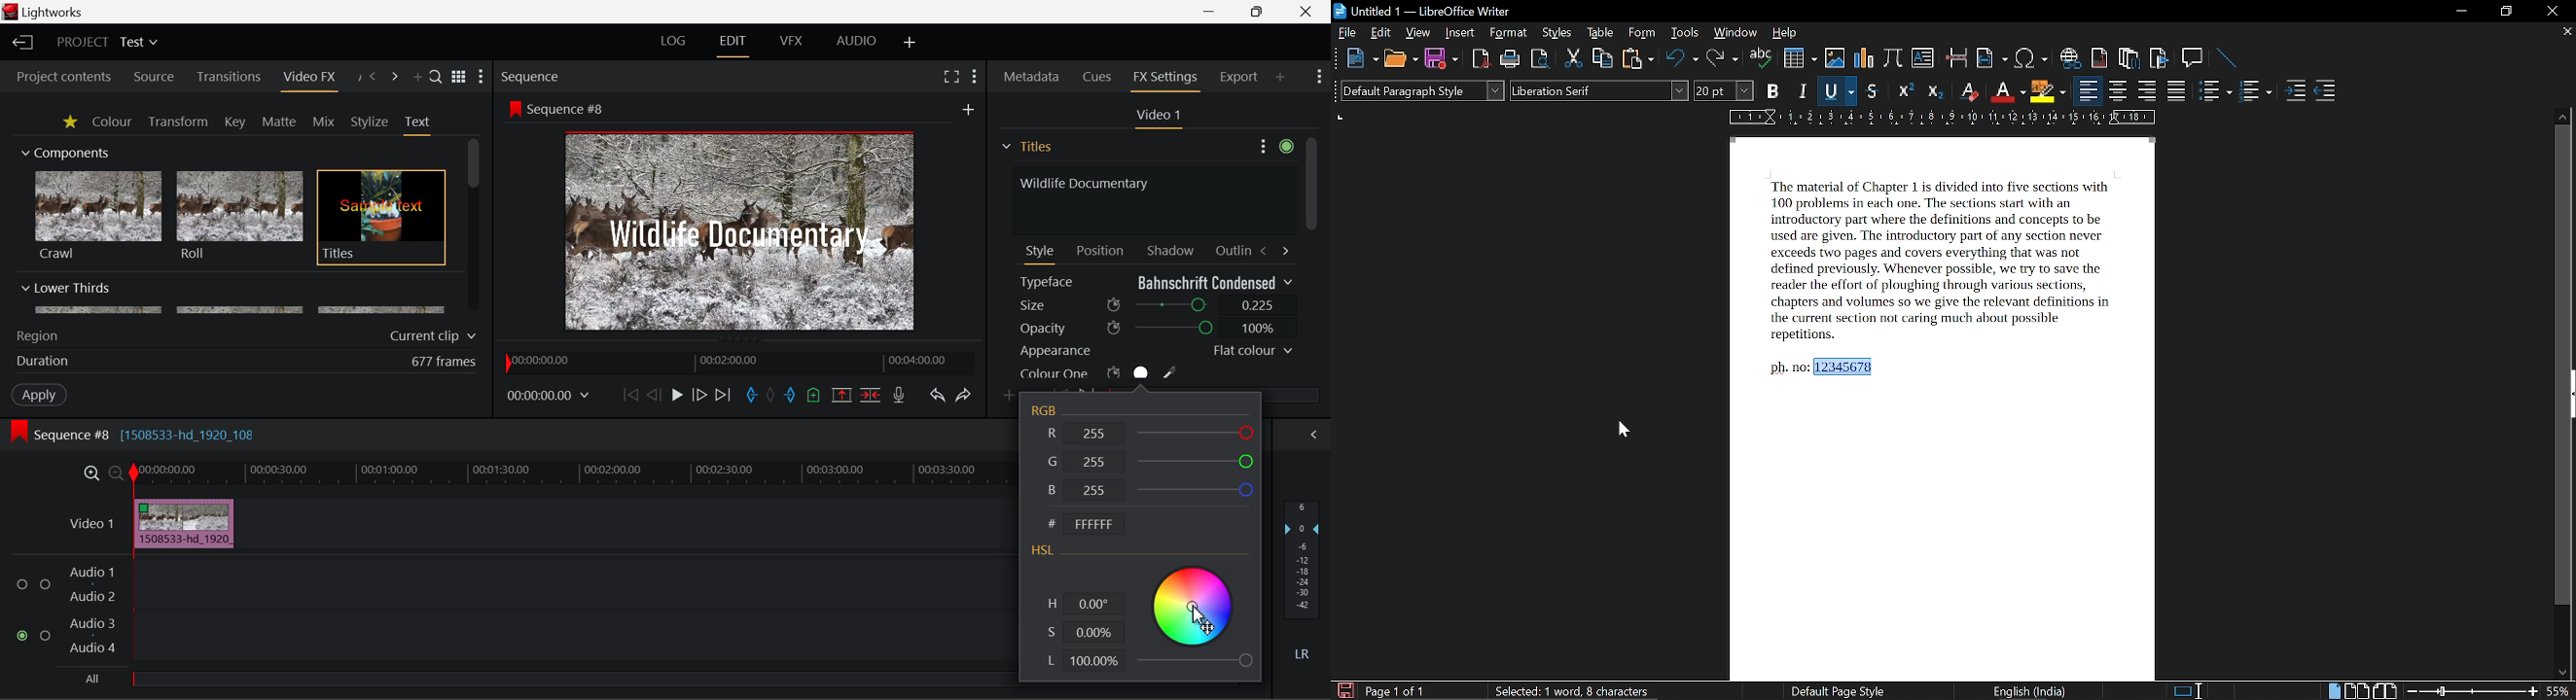 This screenshot has height=700, width=2576. What do you see at coordinates (2505, 12) in the screenshot?
I see `restore down` at bounding box center [2505, 12].